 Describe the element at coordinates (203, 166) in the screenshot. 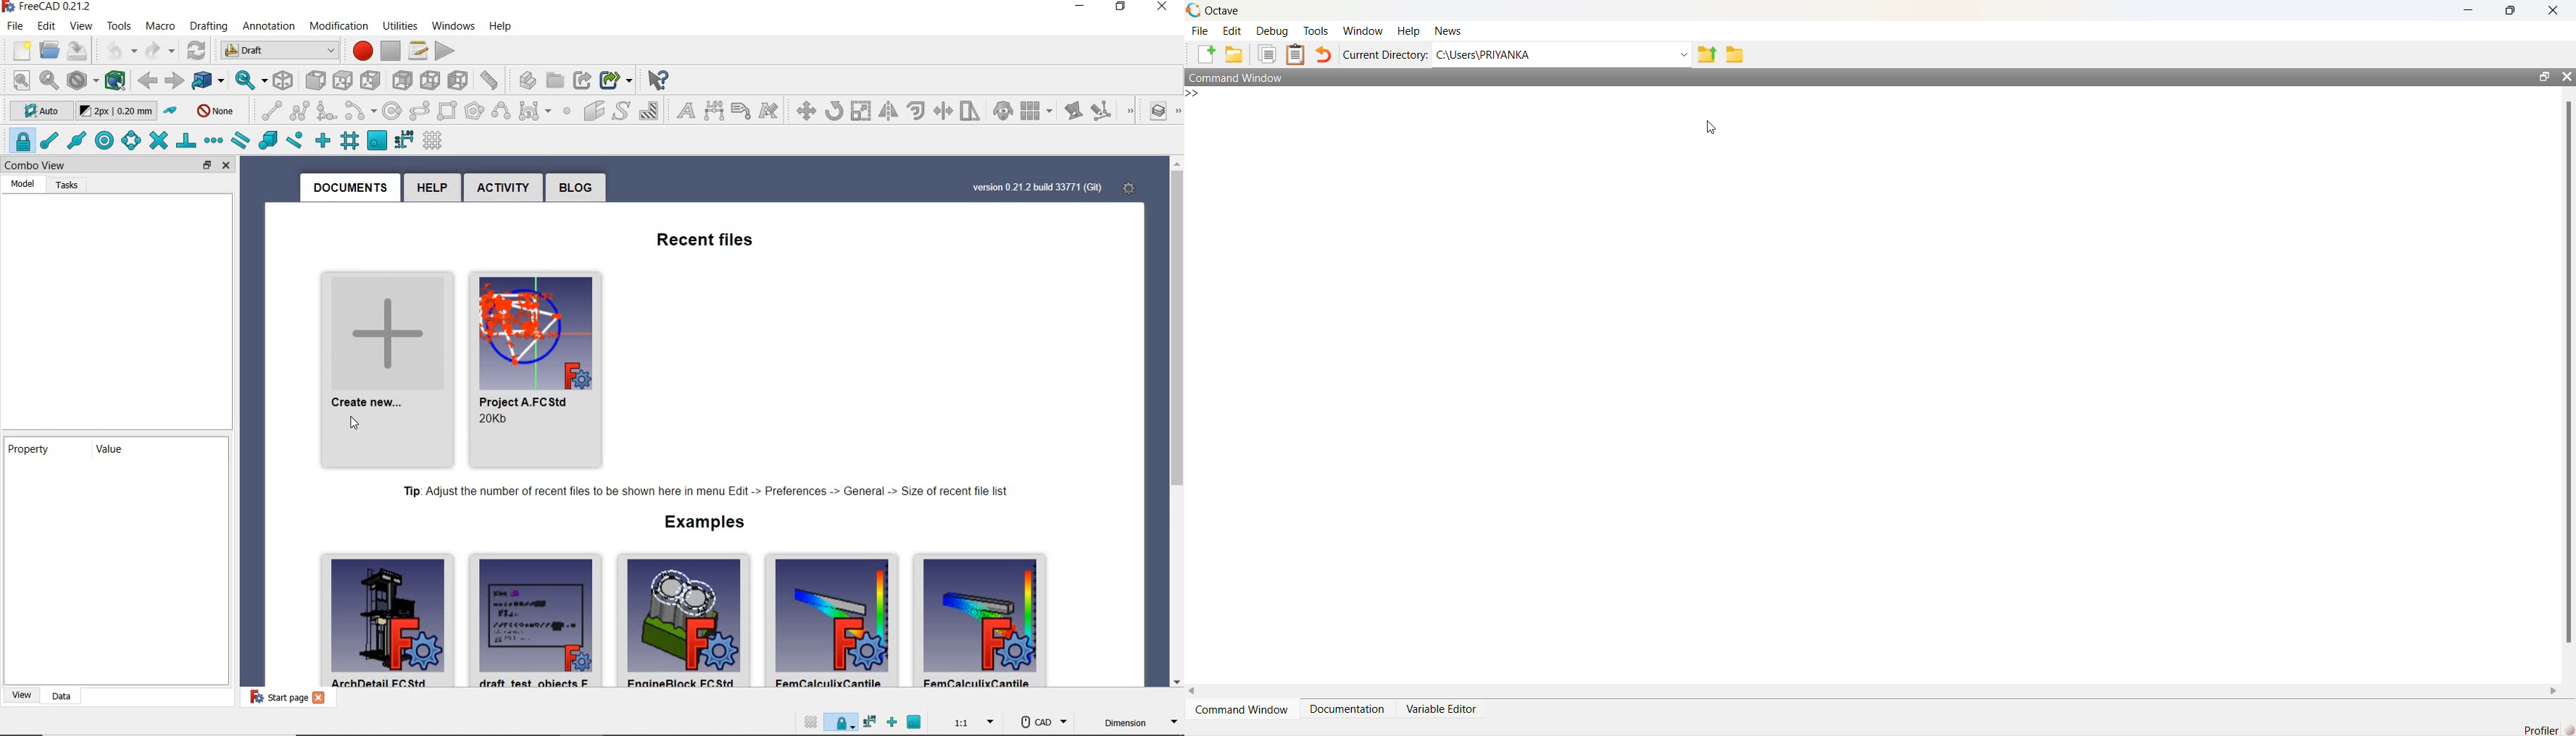

I see `restore down` at that location.